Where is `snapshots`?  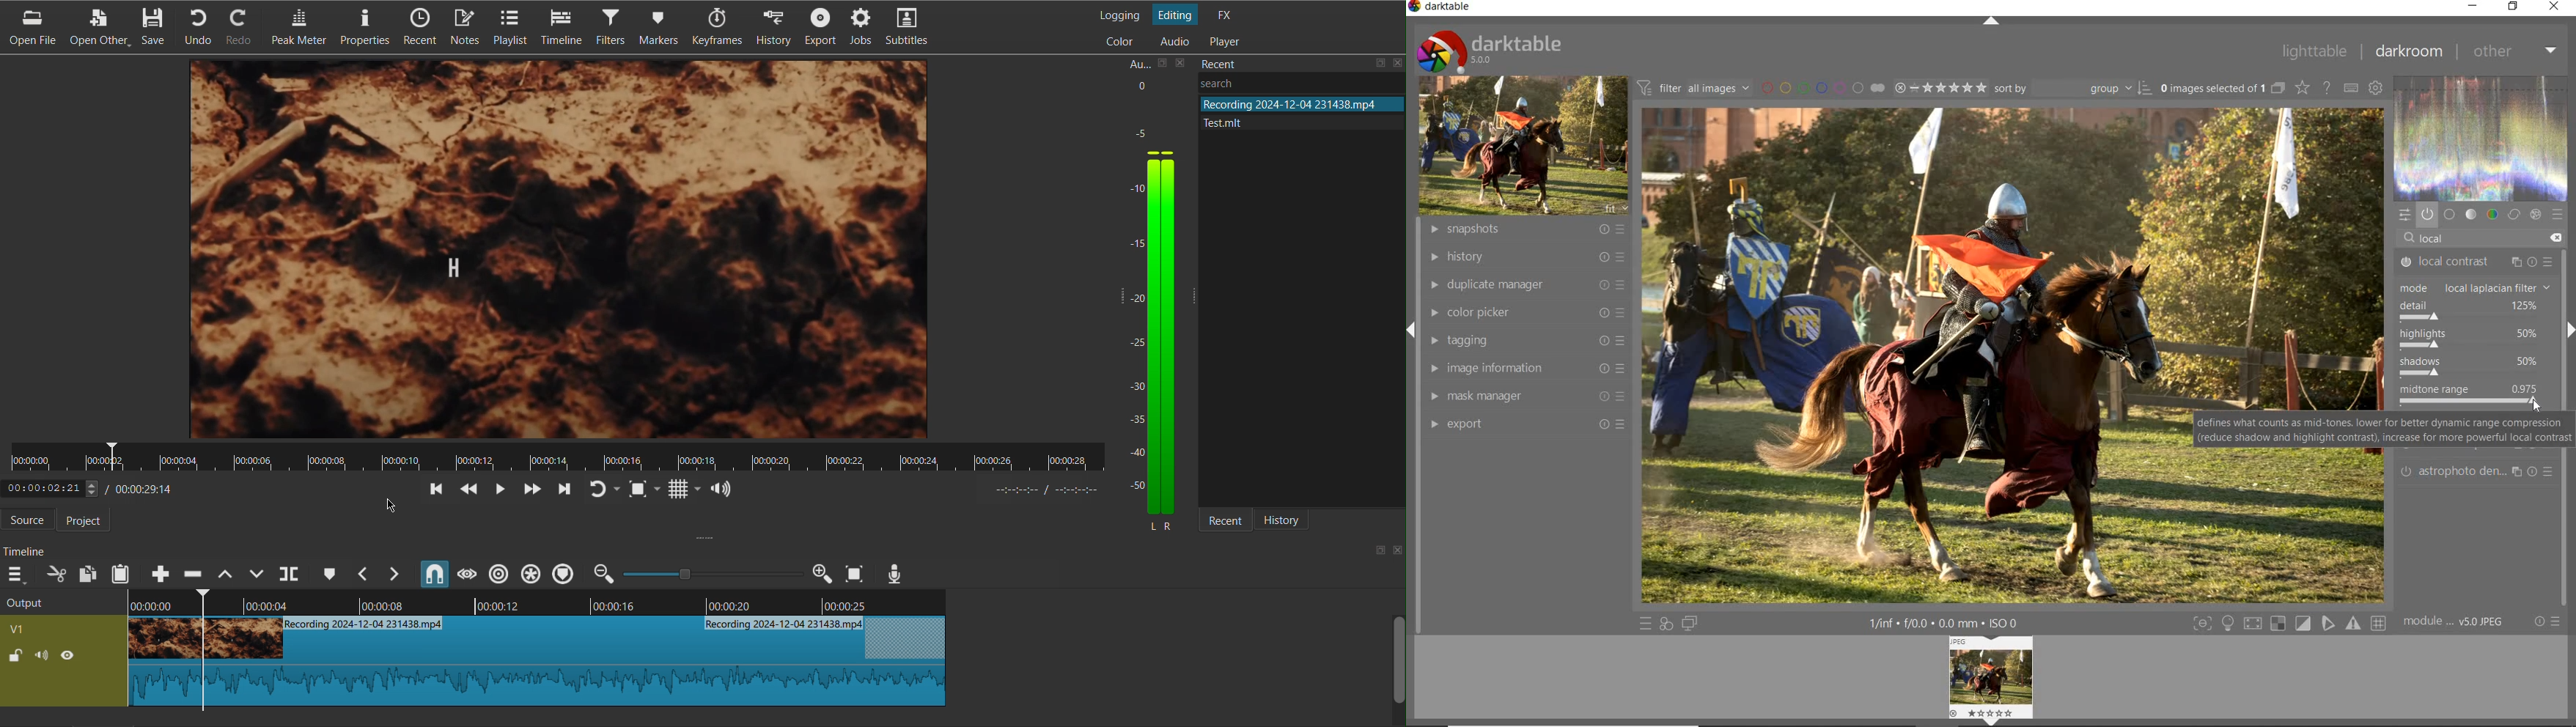
snapshots is located at coordinates (1525, 230).